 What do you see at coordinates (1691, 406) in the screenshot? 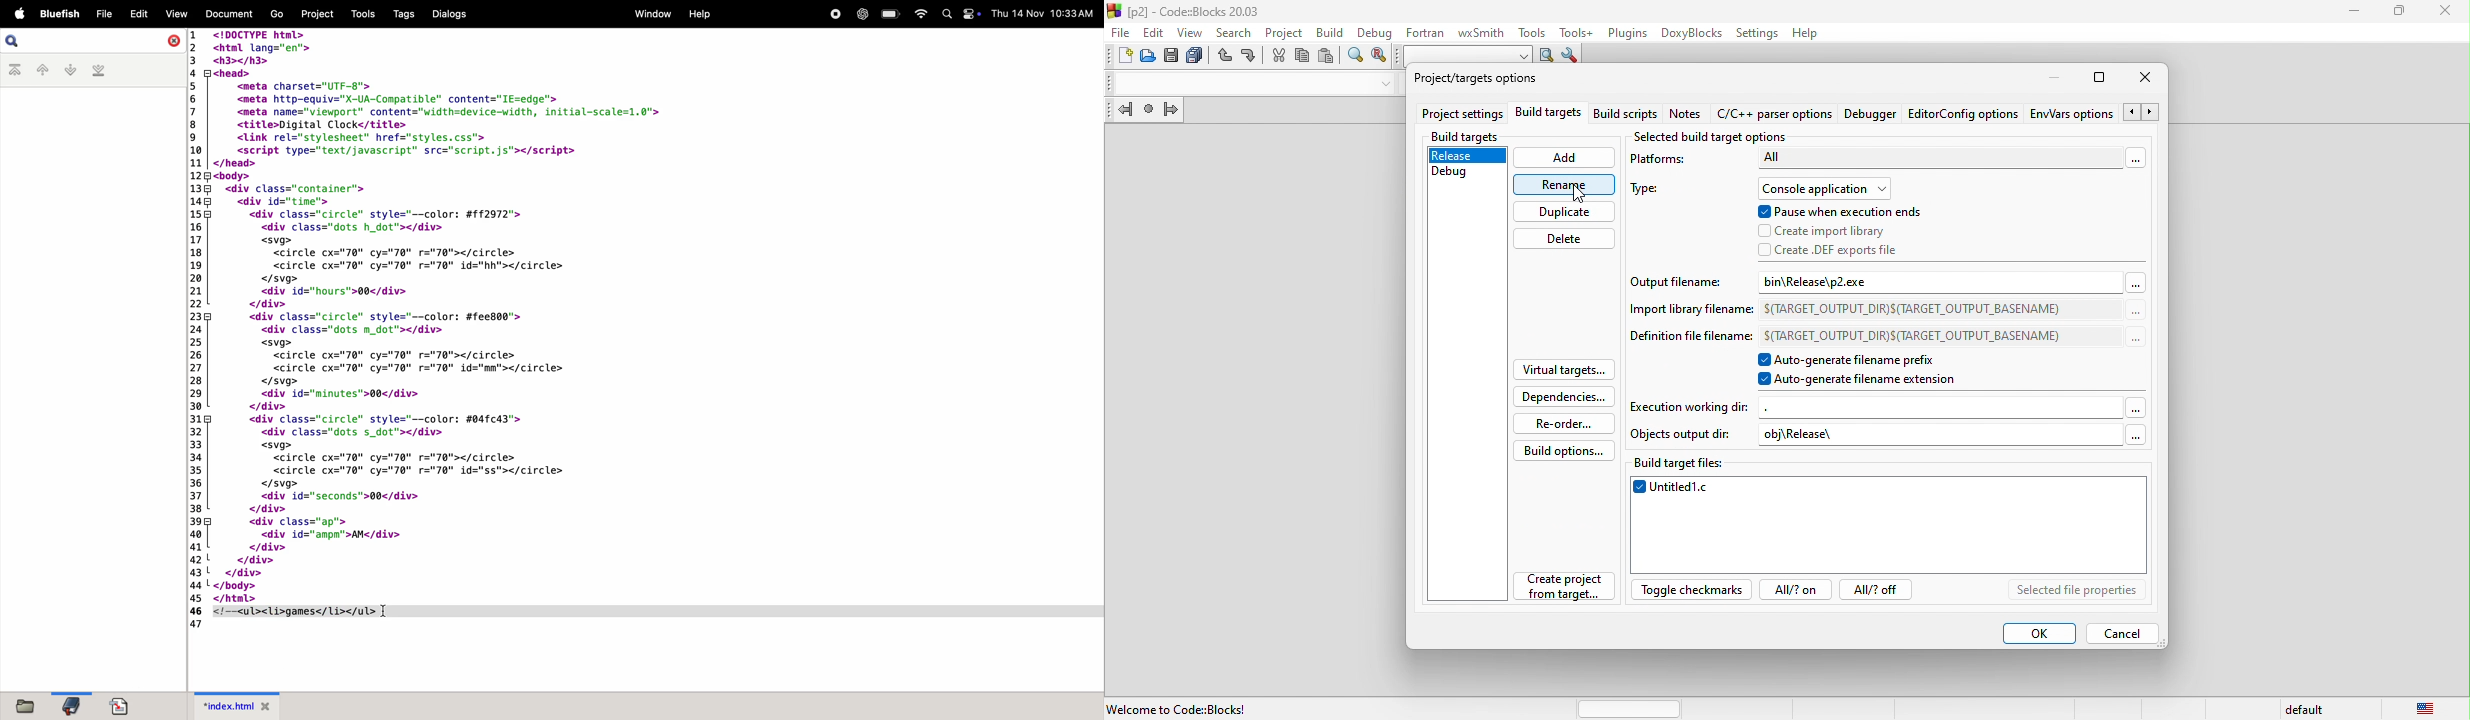
I see `execution working dir` at bounding box center [1691, 406].